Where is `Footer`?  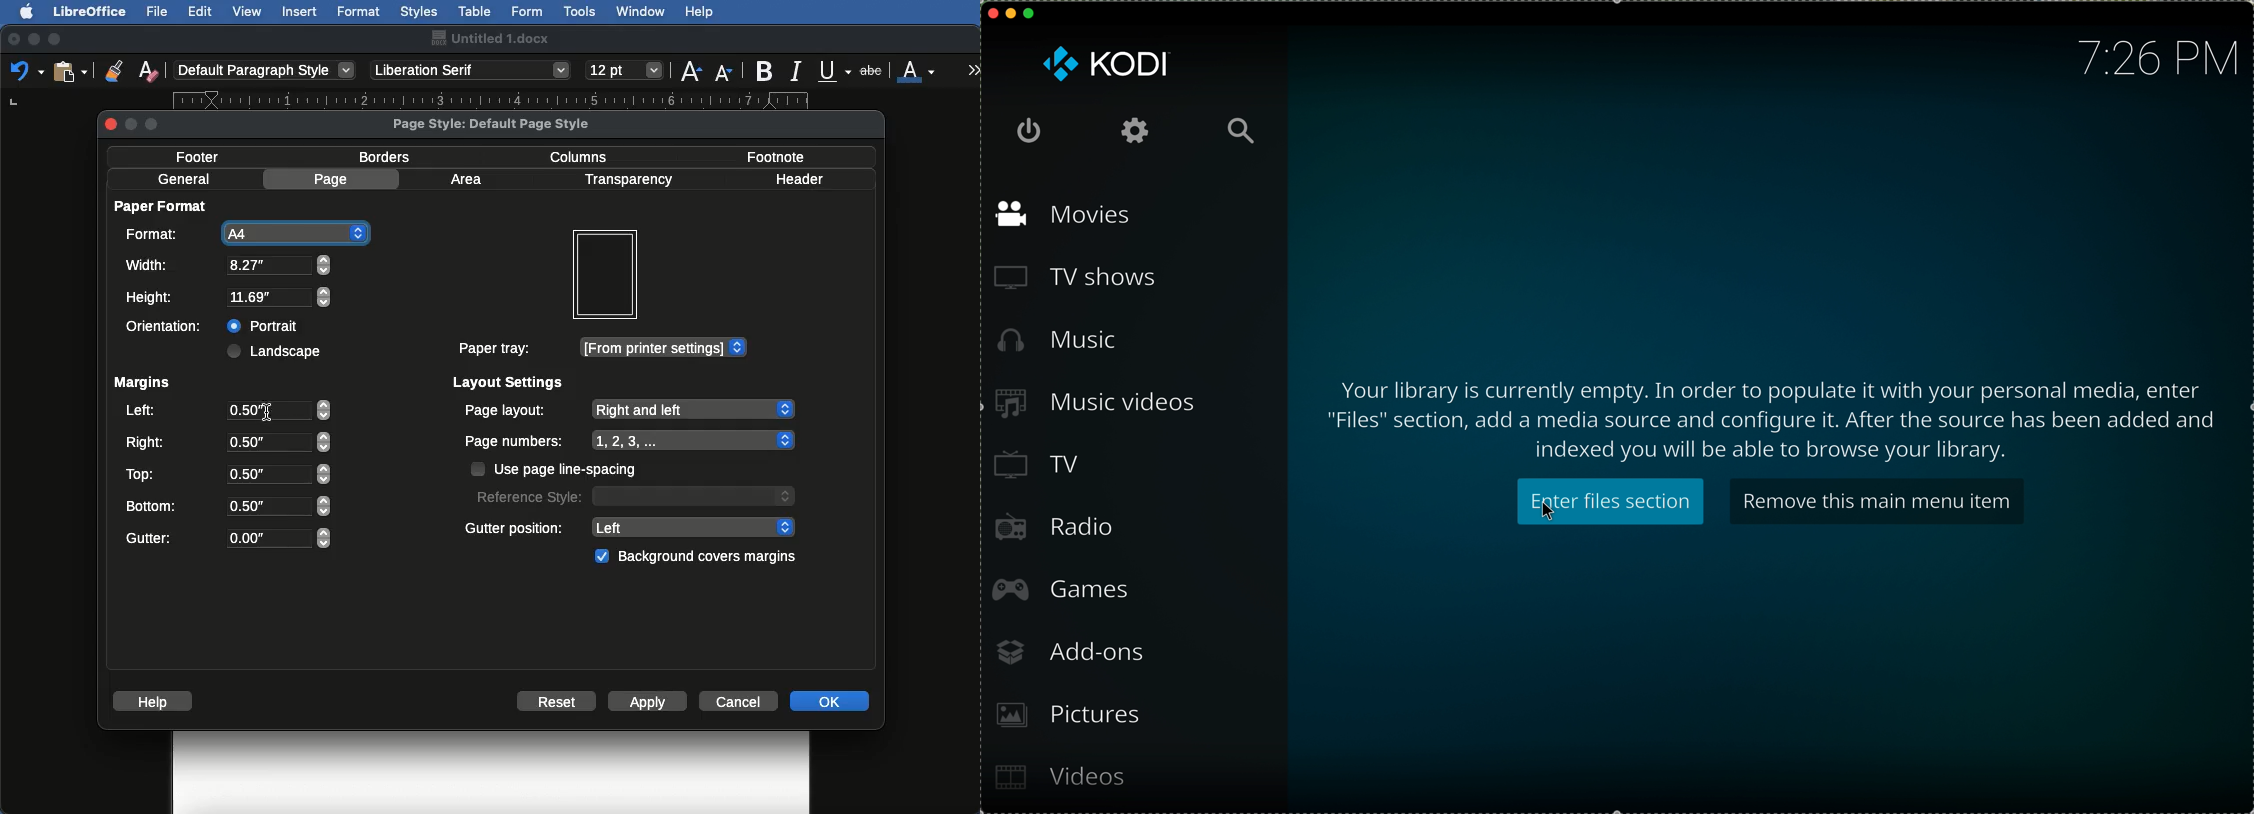 Footer is located at coordinates (204, 156).